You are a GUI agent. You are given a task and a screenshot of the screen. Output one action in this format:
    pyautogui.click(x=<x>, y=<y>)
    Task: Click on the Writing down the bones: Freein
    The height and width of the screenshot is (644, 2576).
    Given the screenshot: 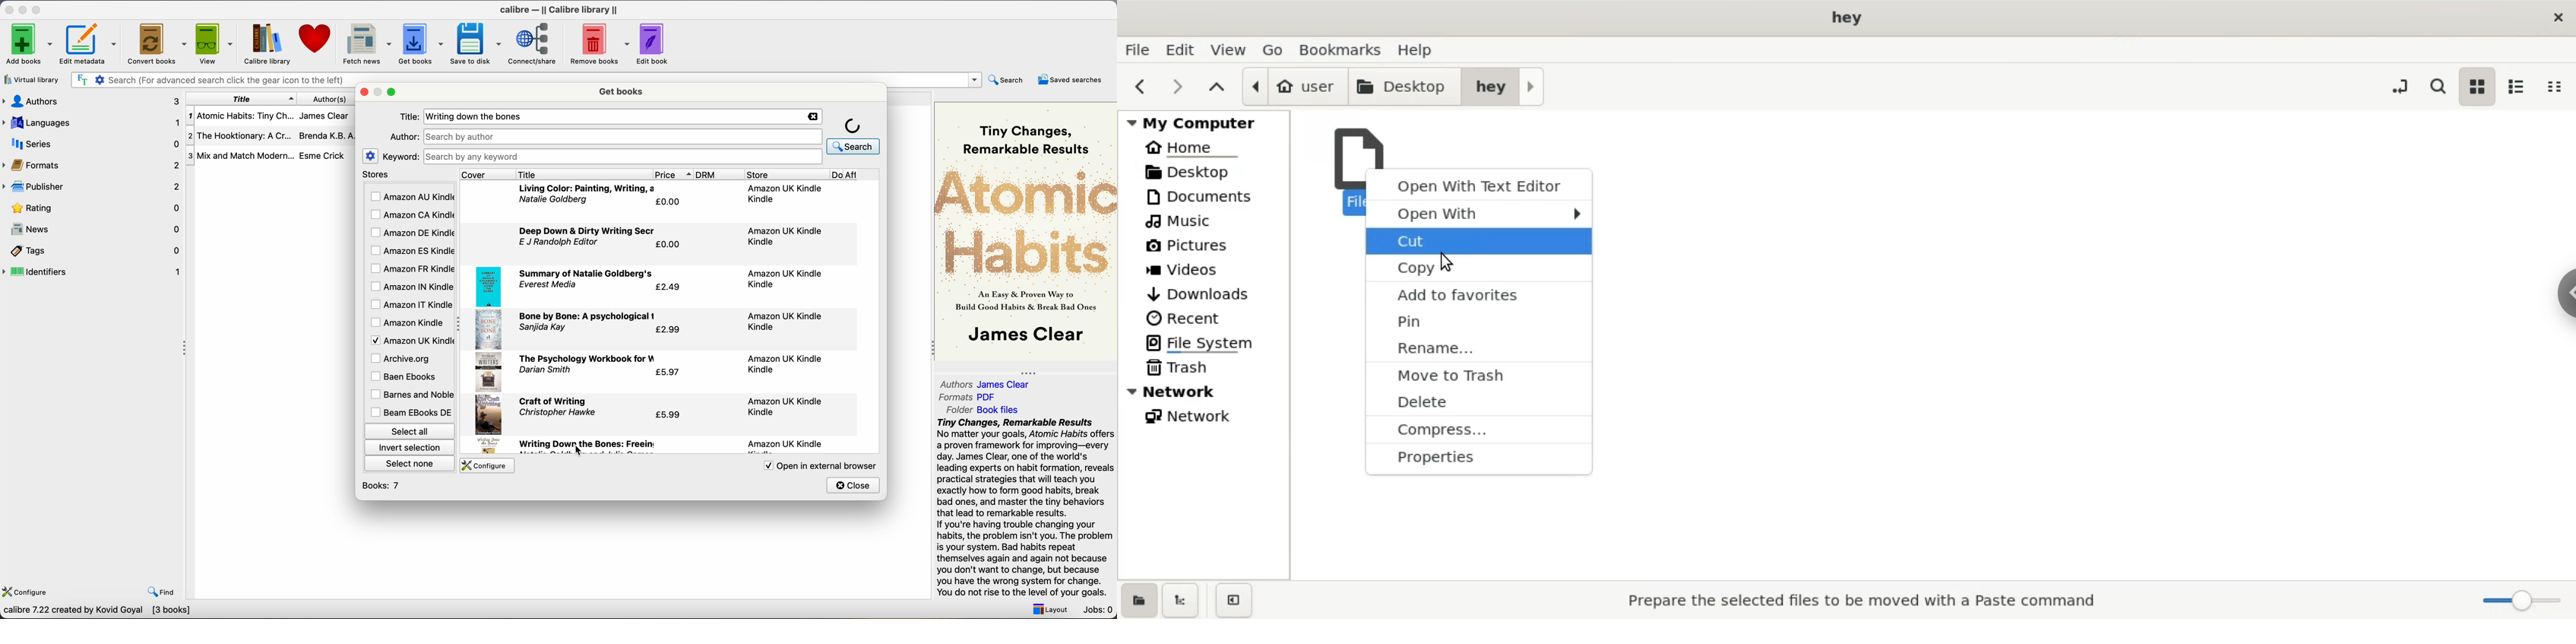 What is the action you would take?
    pyautogui.click(x=587, y=444)
    